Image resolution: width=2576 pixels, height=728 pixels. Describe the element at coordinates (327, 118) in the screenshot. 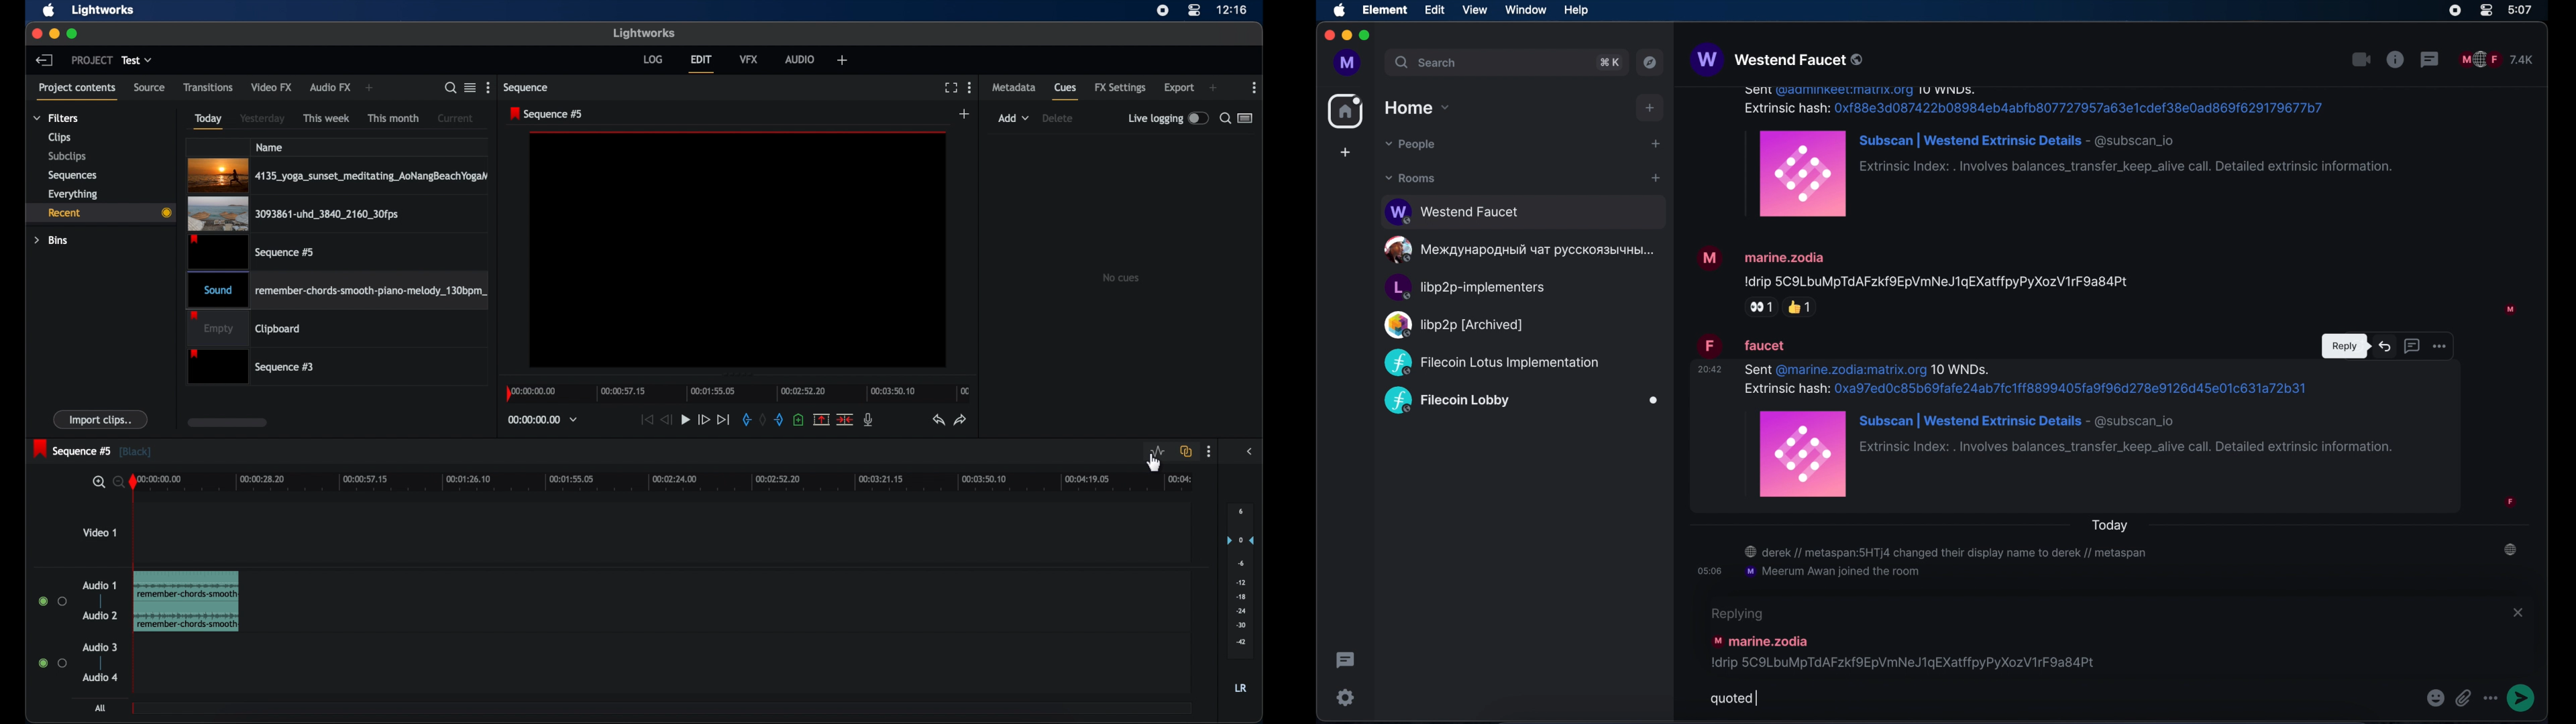

I see `this week` at that location.